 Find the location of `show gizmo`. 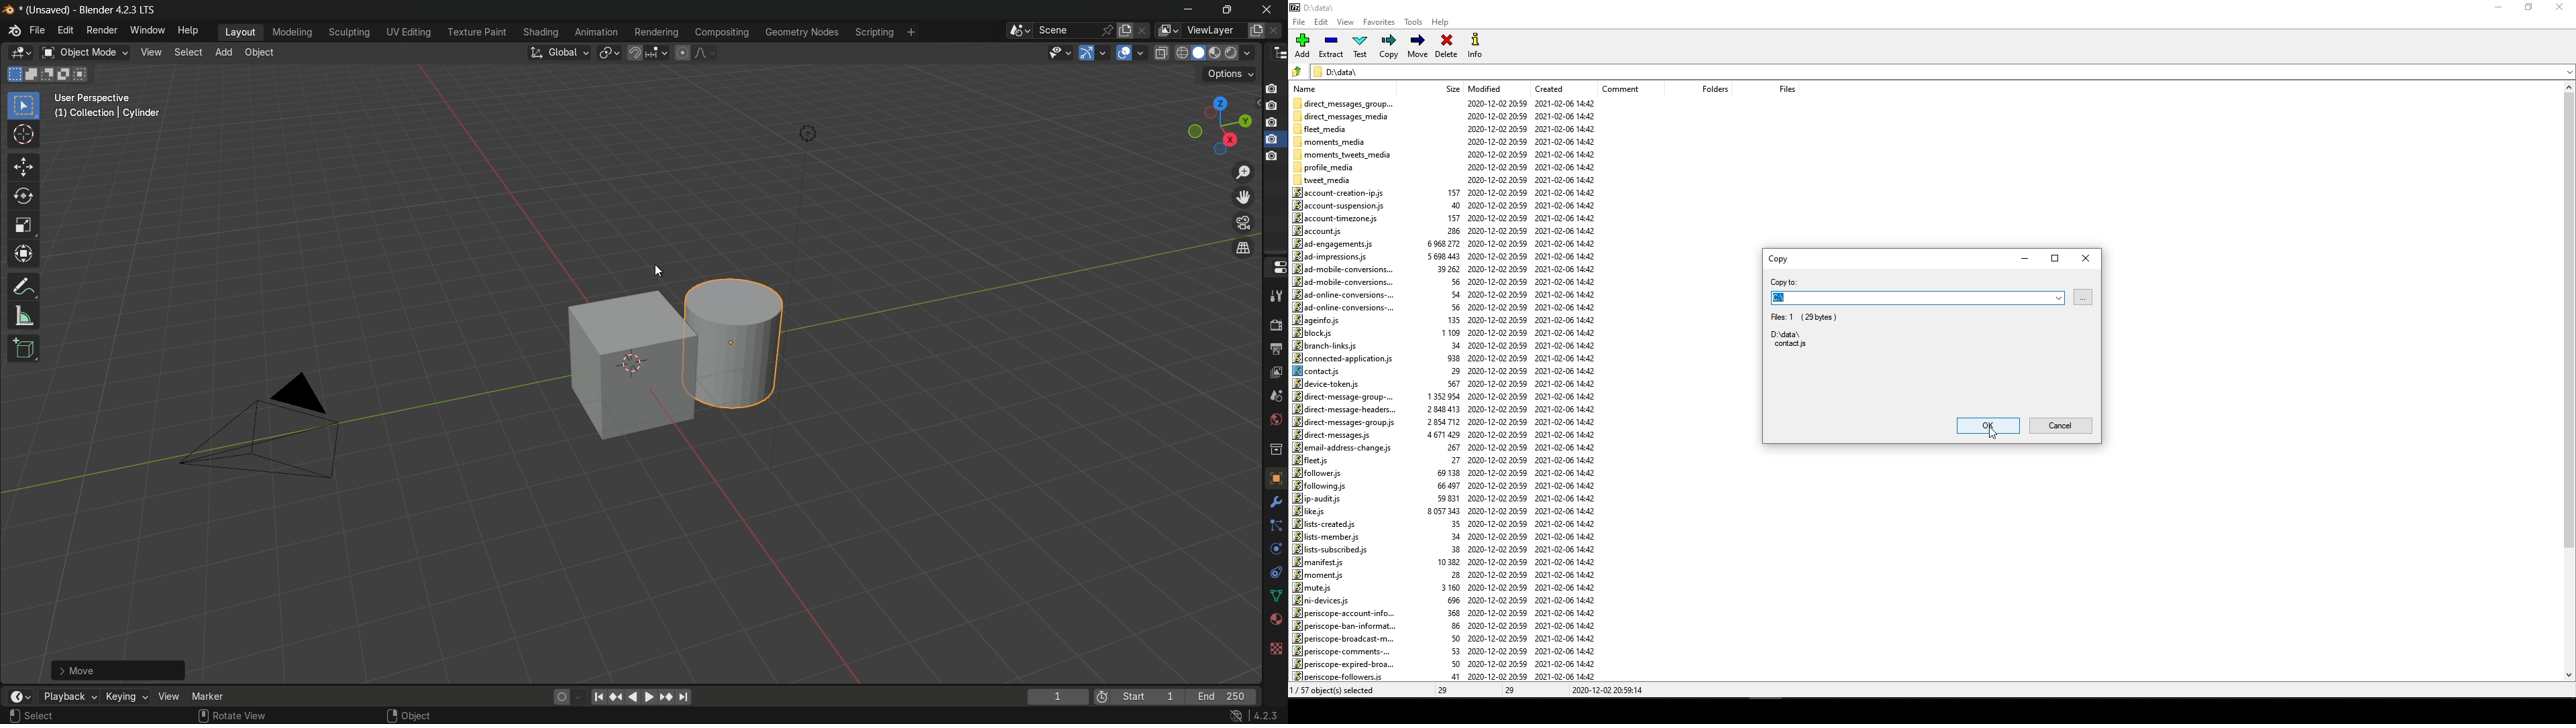

show gizmo is located at coordinates (1085, 52).